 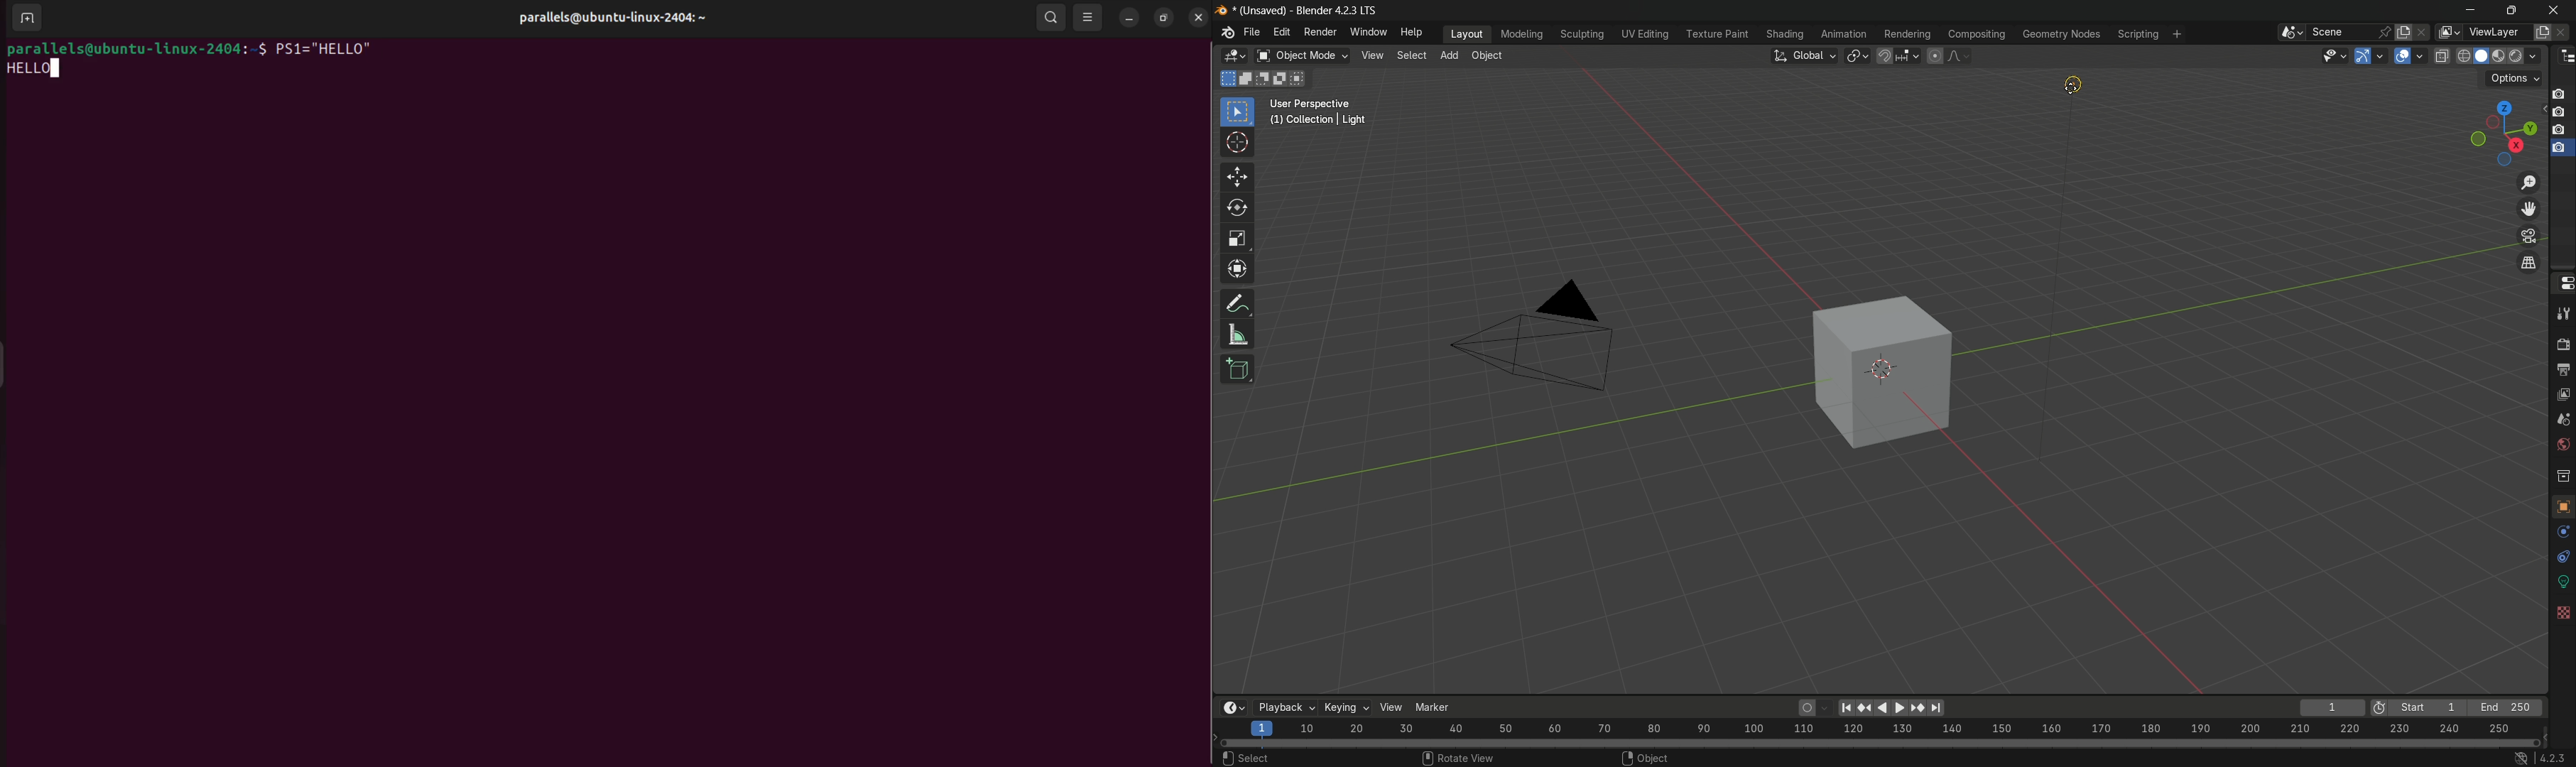 I want to click on remove view layer, so click(x=2563, y=33).